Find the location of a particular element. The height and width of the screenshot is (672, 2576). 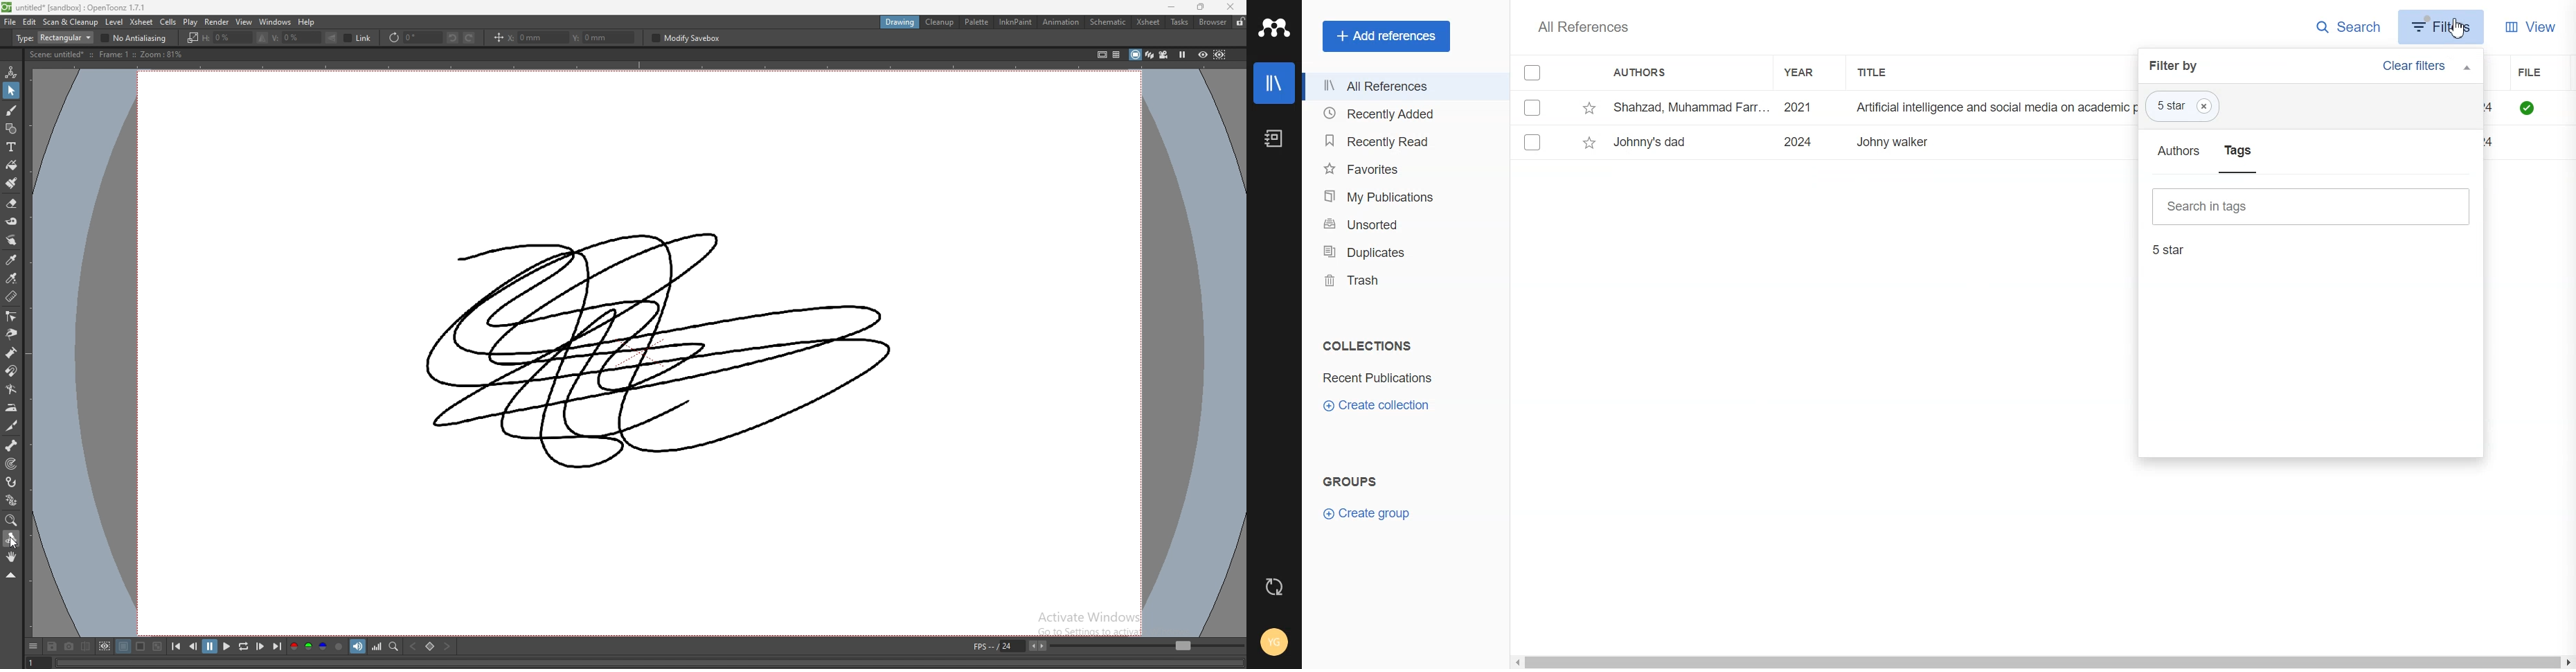

hook is located at coordinates (10, 481).